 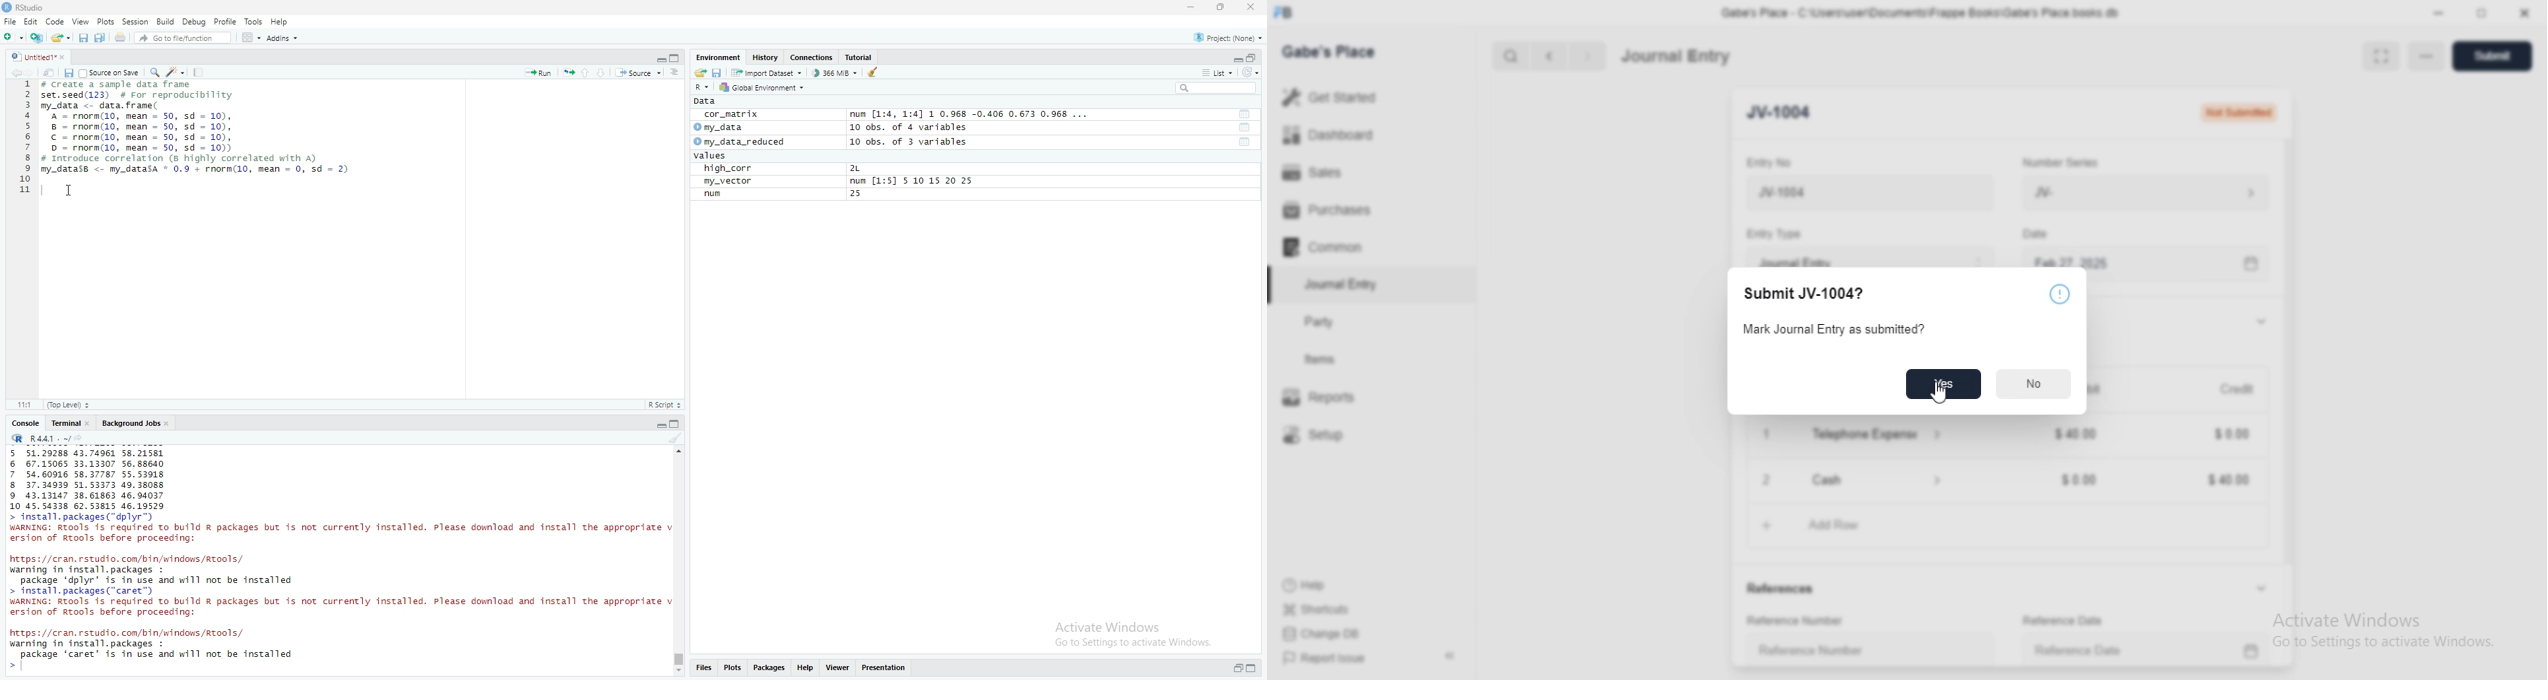 What do you see at coordinates (1218, 73) in the screenshot?
I see `list` at bounding box center [1218, 73].